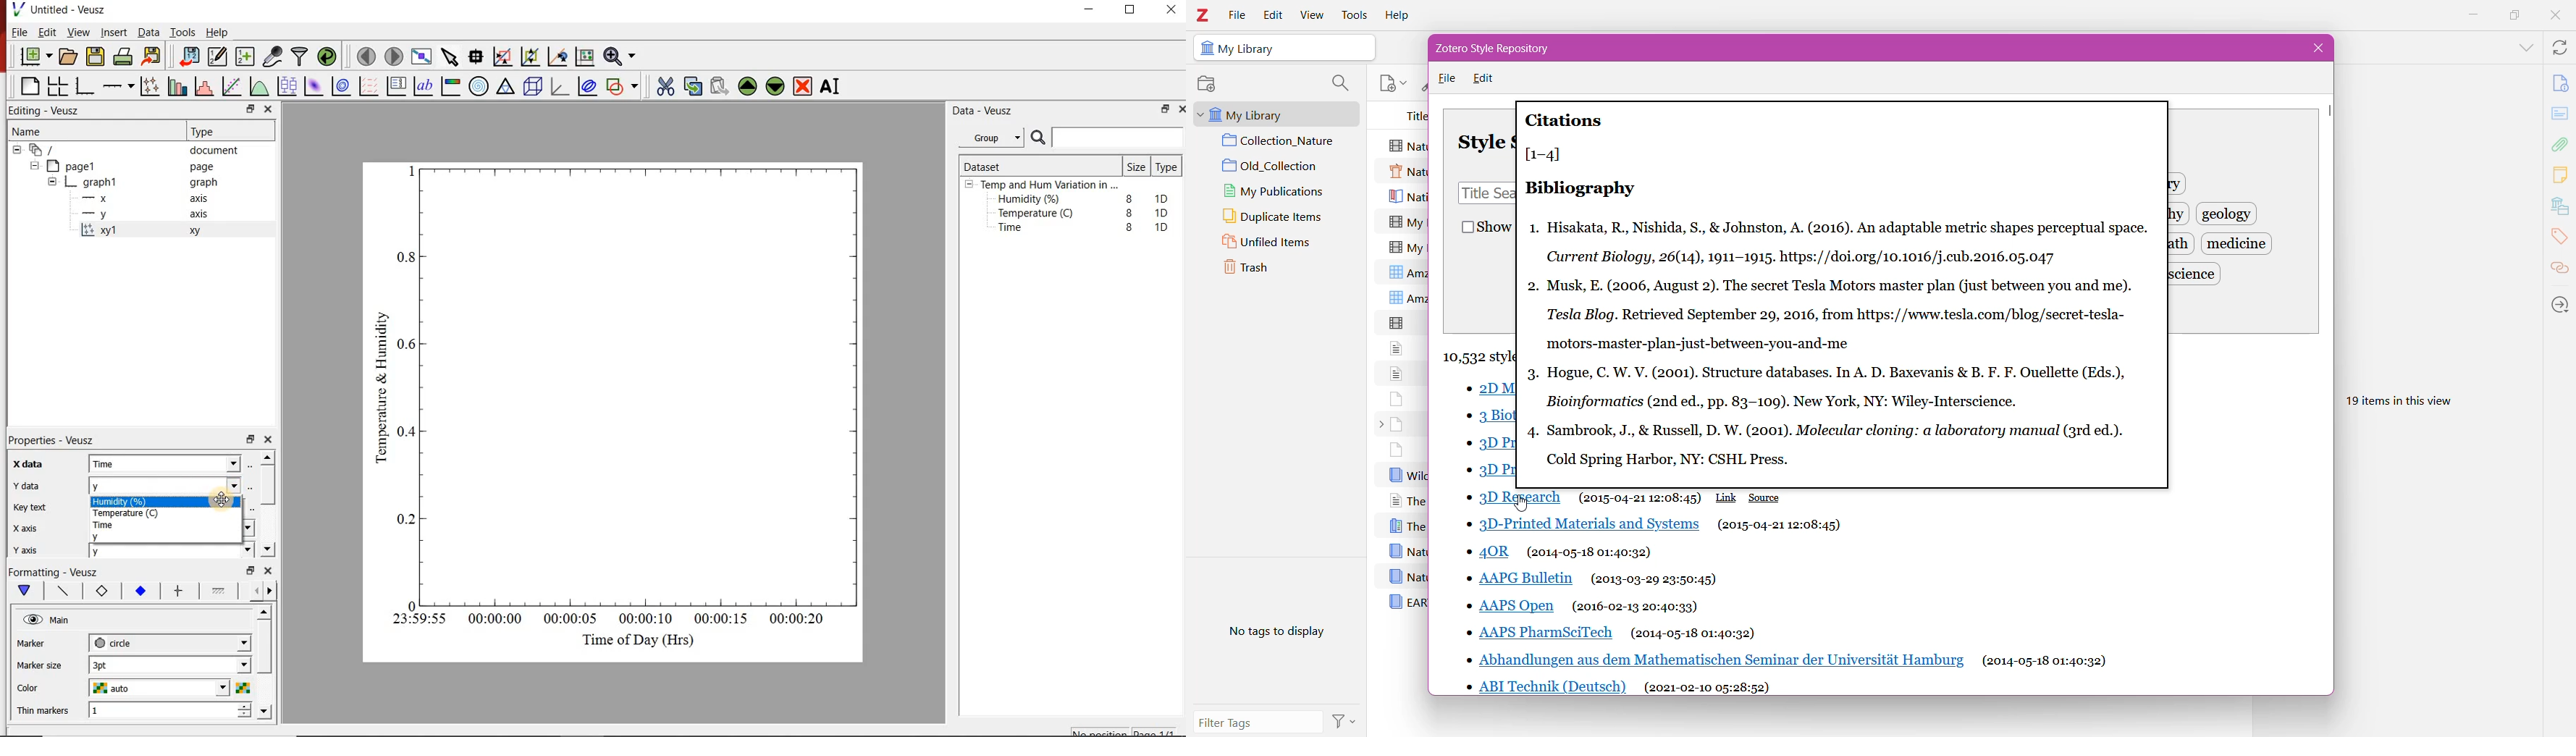 The width and height of the screenshot is (2576, 756). Describe the element at coordinates (28, 85) in the screenshot. I see `blank page` at that location.